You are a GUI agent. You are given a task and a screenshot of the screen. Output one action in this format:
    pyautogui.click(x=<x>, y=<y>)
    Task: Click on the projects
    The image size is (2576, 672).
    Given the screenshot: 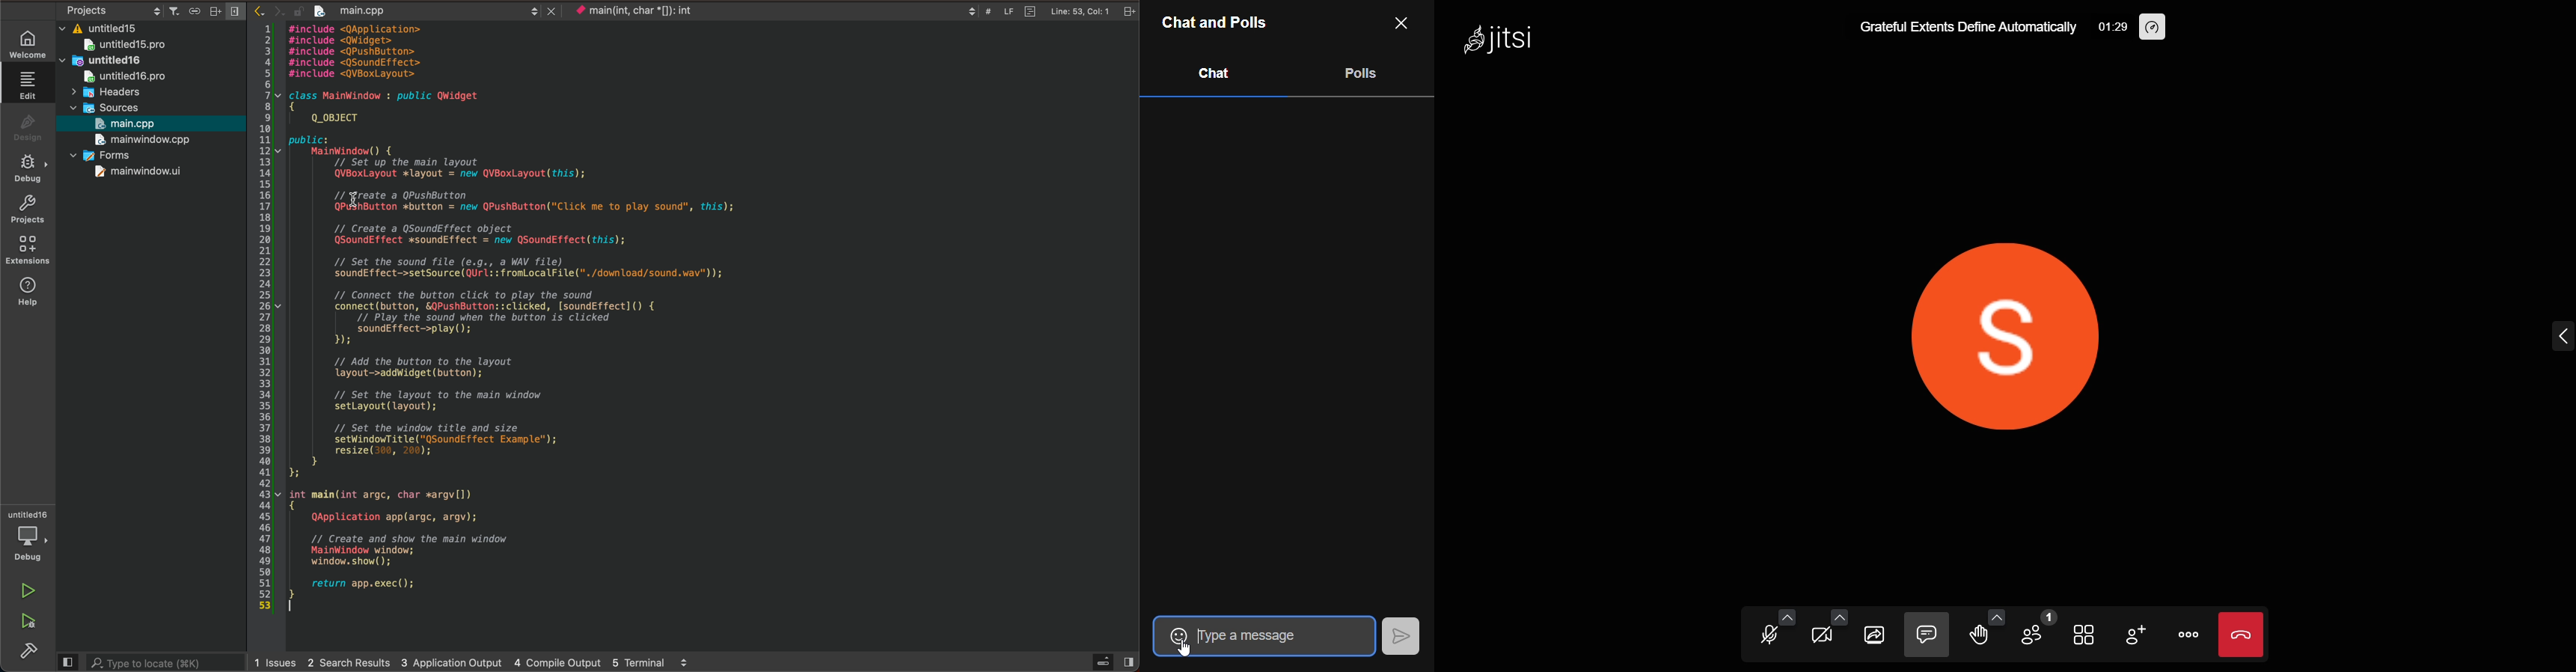 What is the action you would take?
    pyautogui.click(x=32, y=212)
    